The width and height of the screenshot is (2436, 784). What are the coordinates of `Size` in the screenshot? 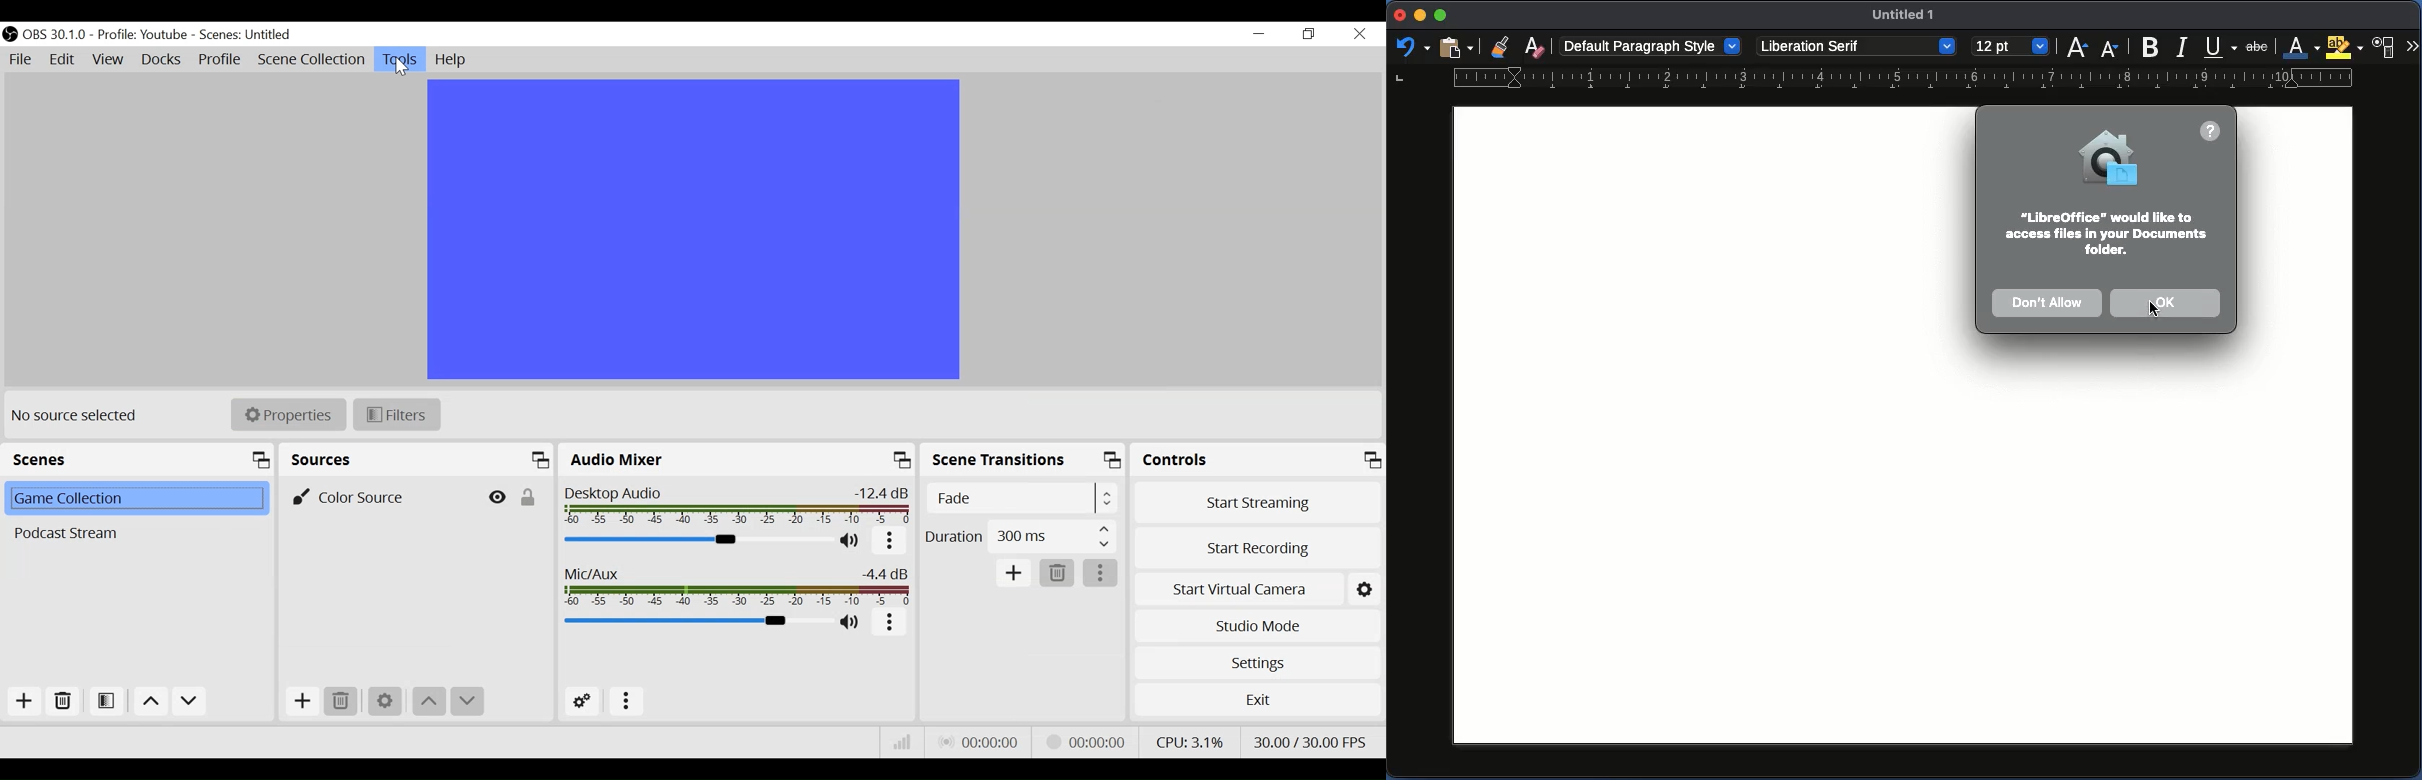 It's located at (2010, 47).